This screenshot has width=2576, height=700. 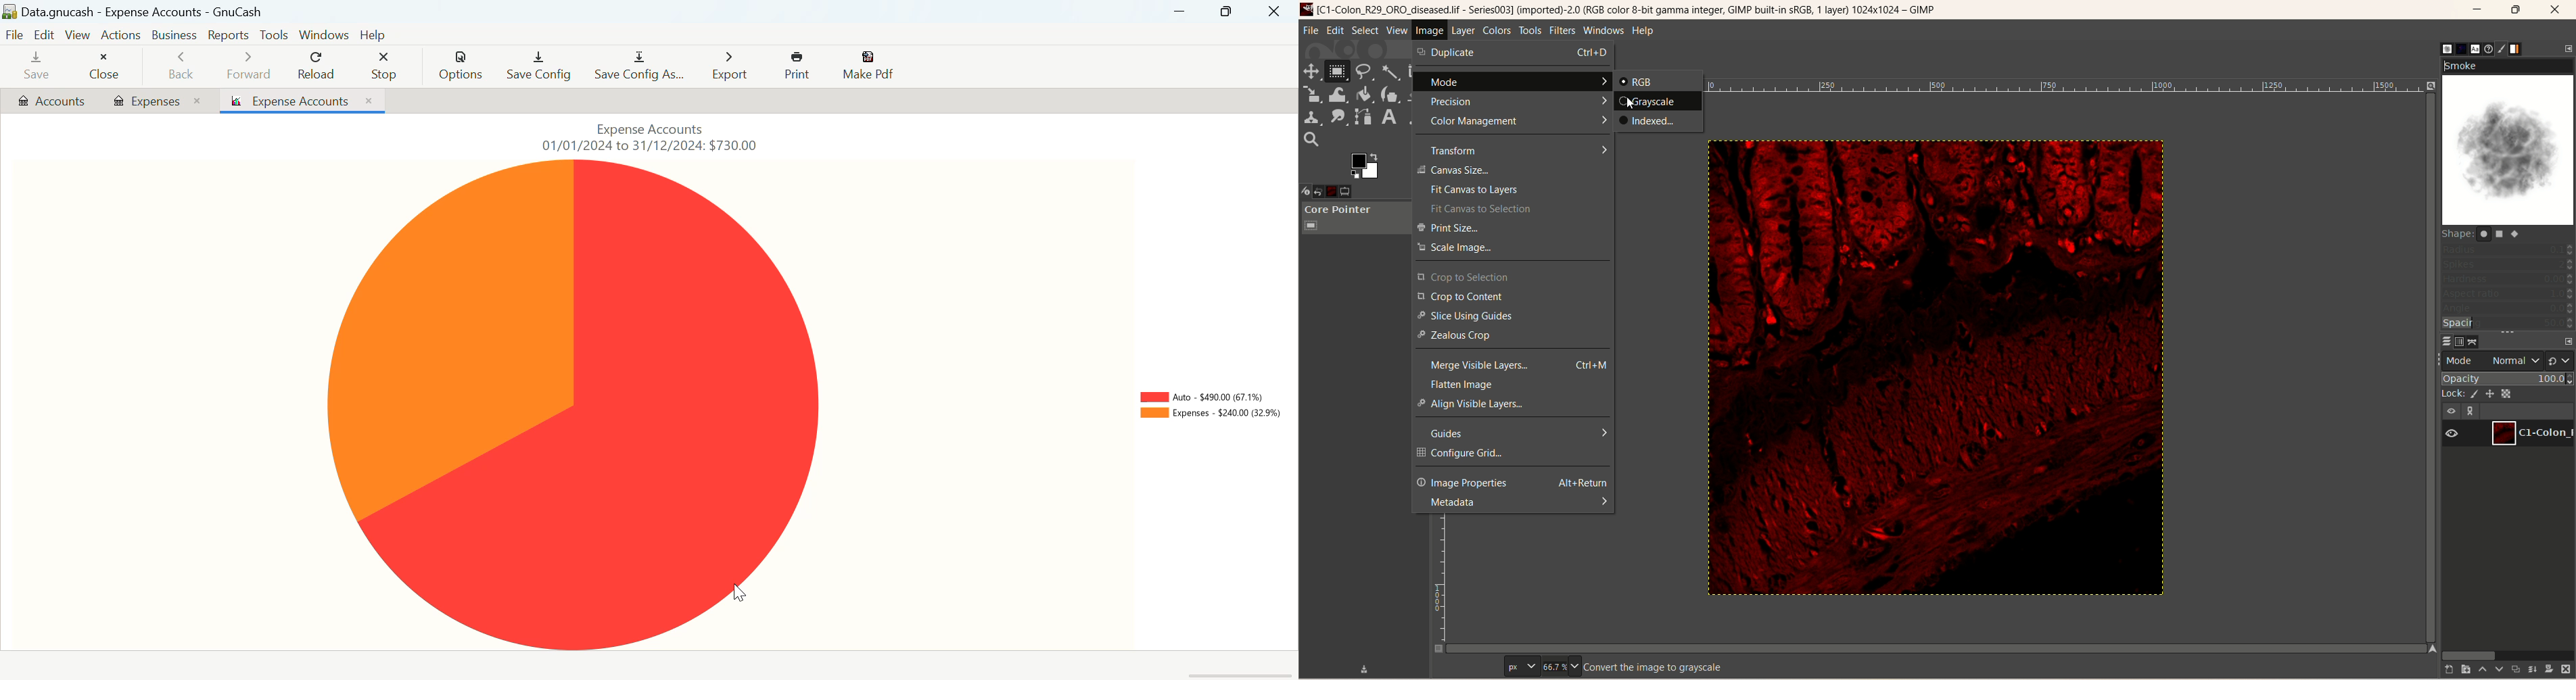 I want to click on transform, so click(x=1514, y=150).